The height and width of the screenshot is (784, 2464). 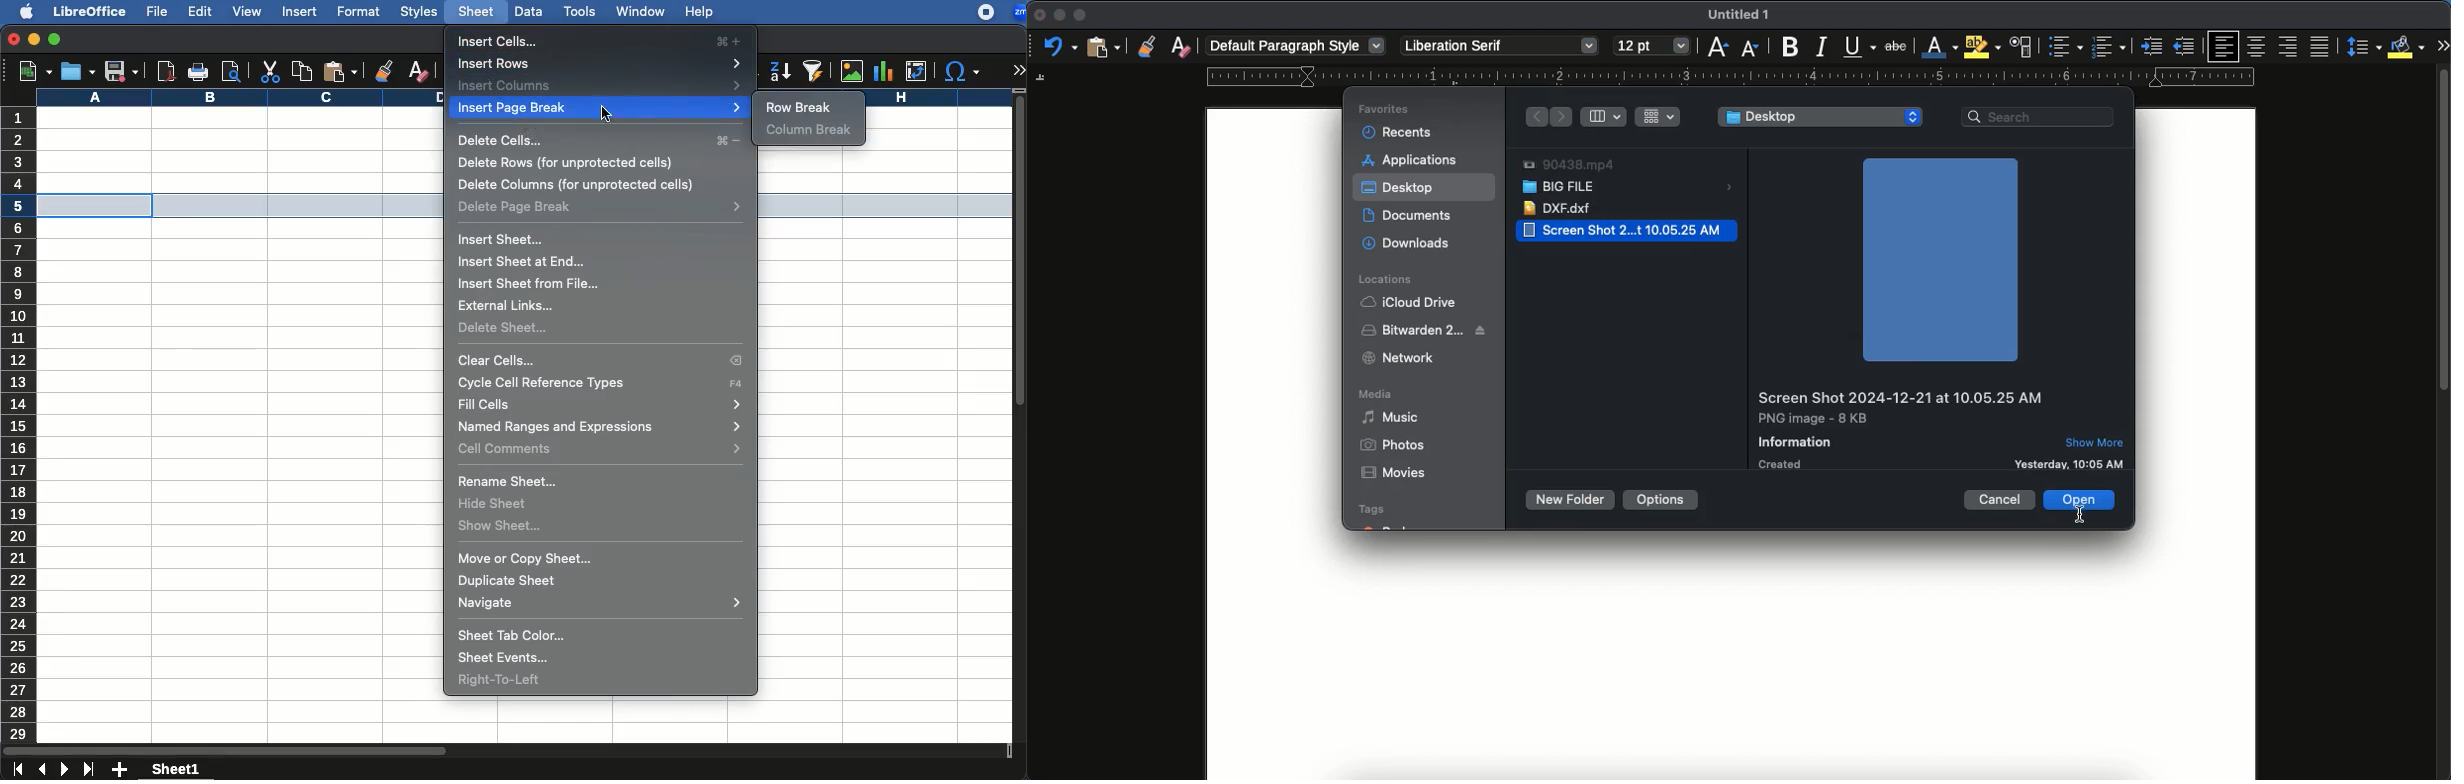 What do you see at coordinates (2063, 47) in the screenshot?
I see `bullet` at bounding box center [2063, 47].